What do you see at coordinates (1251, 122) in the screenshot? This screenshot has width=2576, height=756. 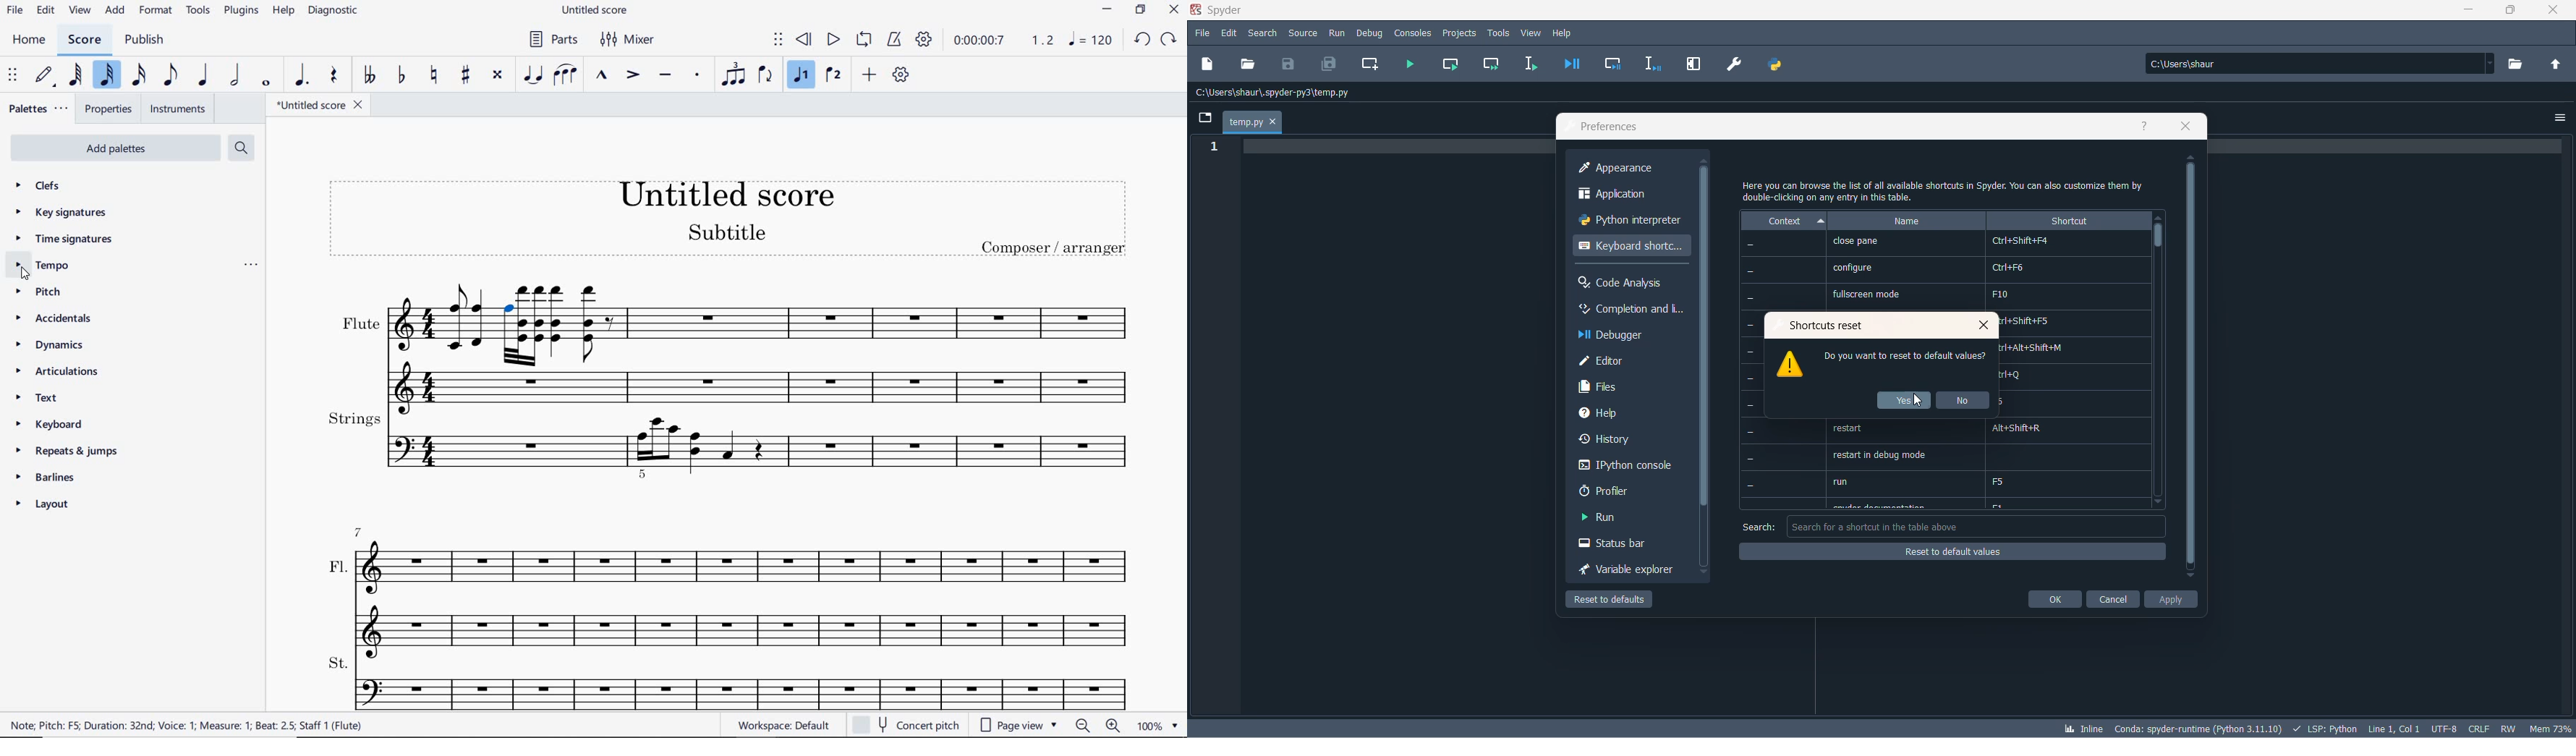 I see `temp.py` at bounding box center [1251, 122].